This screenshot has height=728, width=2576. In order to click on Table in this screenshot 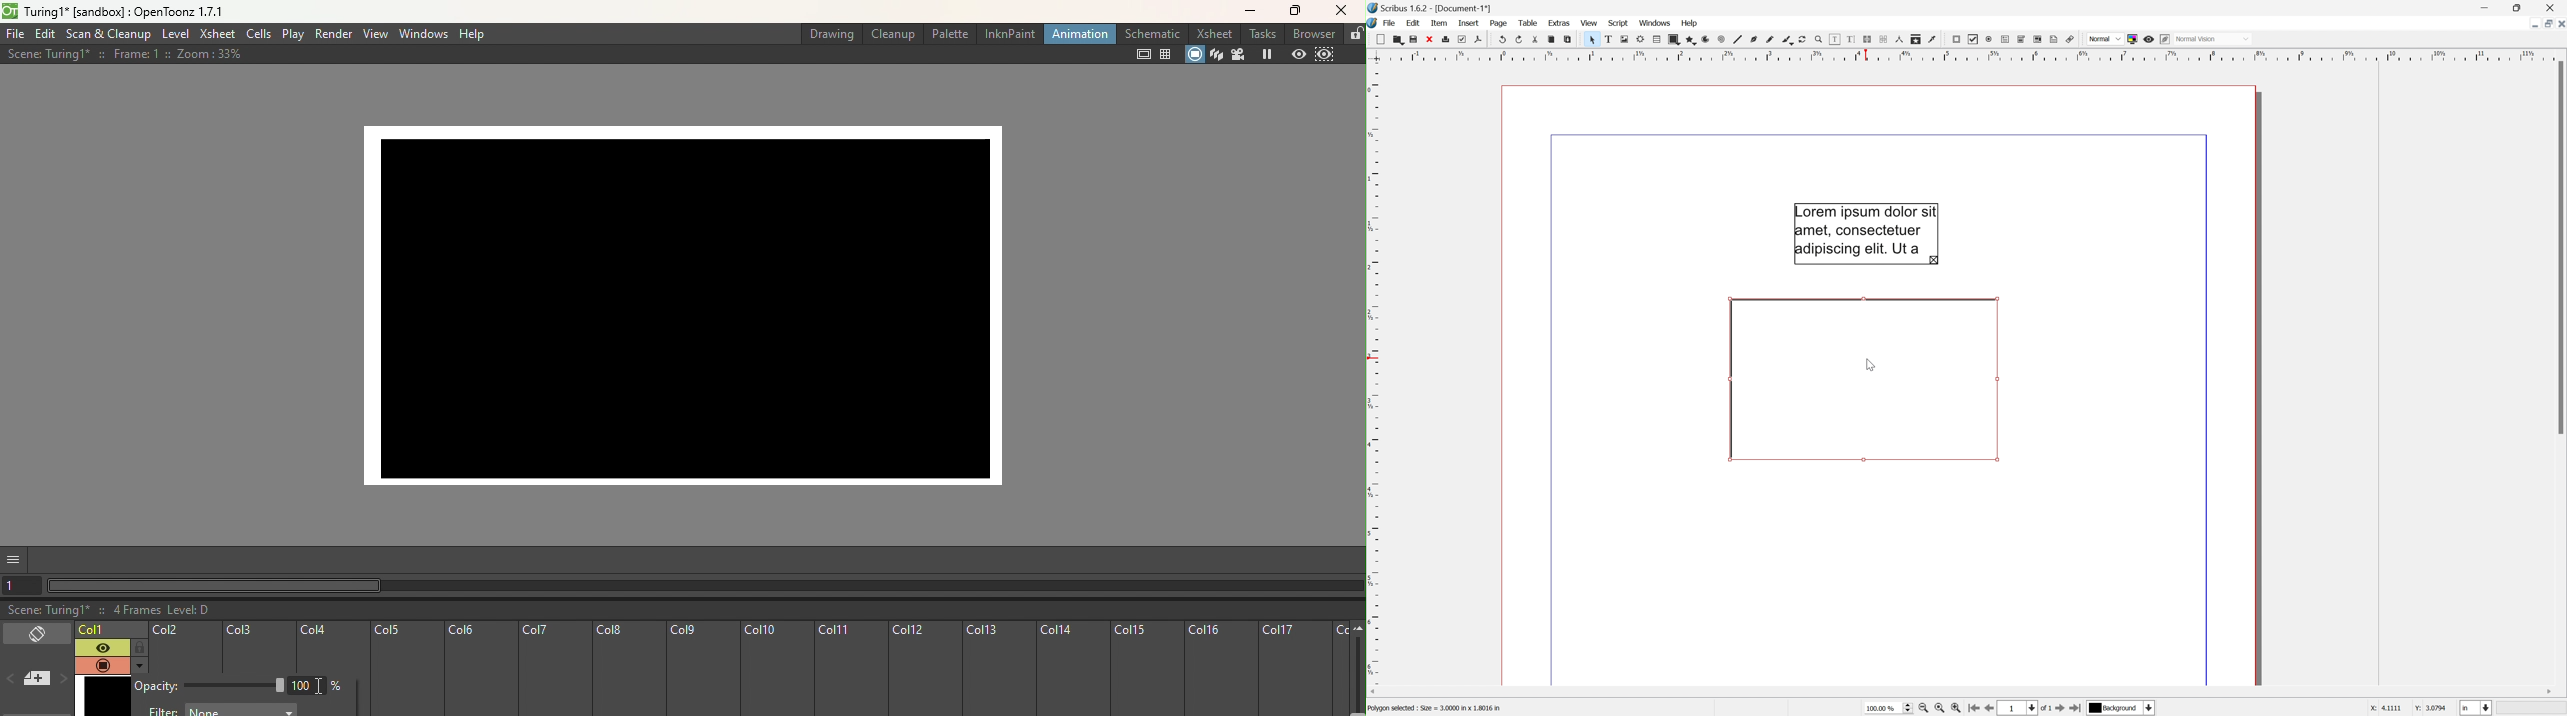, I will do `click(1656, 38)`.